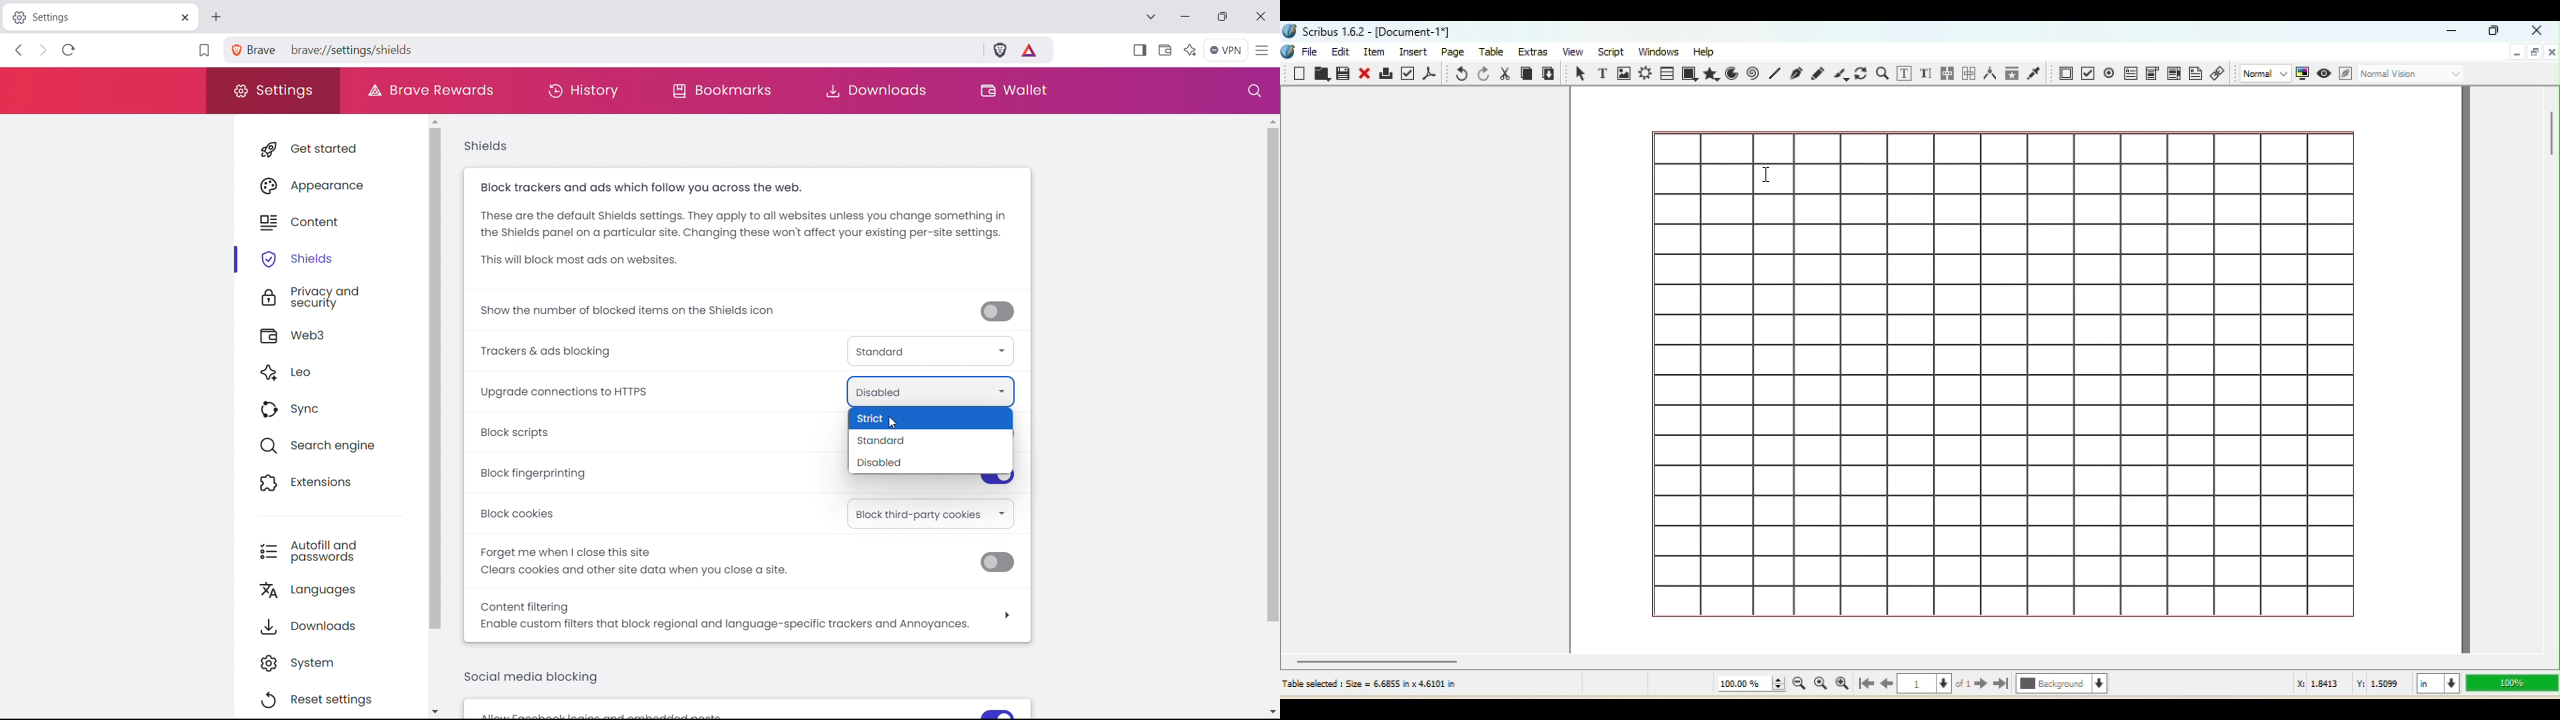 The height and width of the screenshot is (728, 2576). Describe the element at coordinates (2195, 76) in the screenshot. I see `Text Annotation` at that location.